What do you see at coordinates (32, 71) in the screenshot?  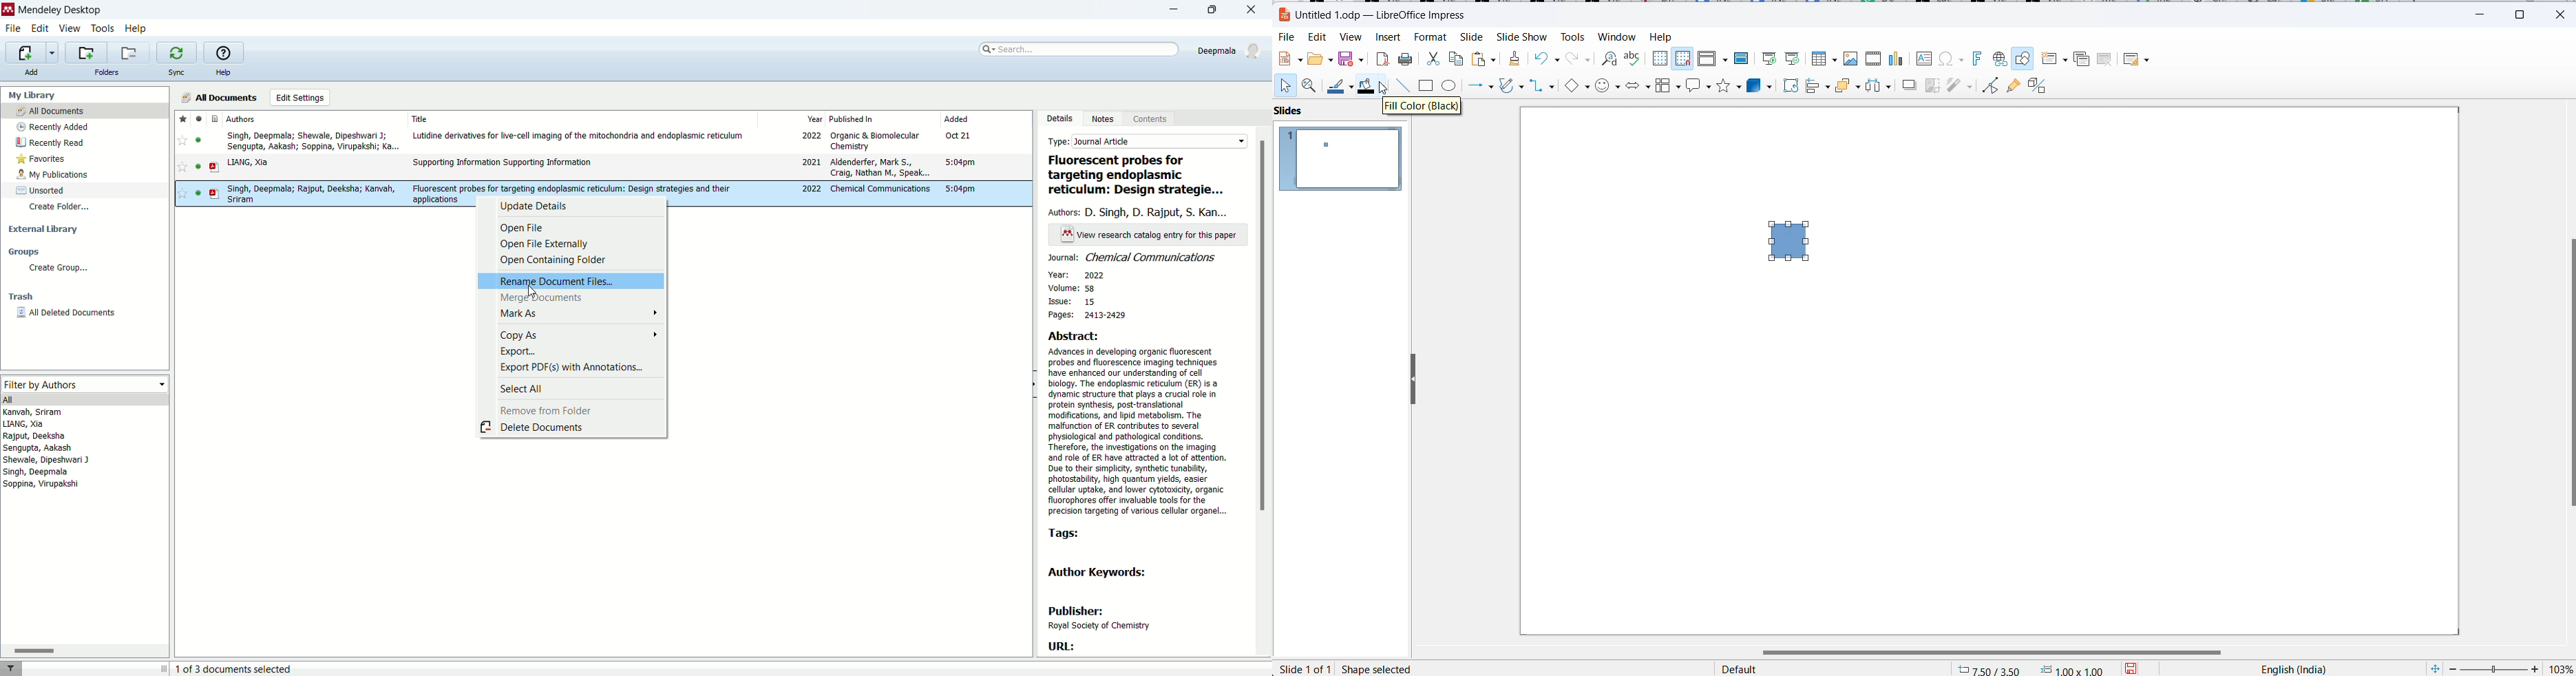 I see `add` at bounding box center [32, 71].